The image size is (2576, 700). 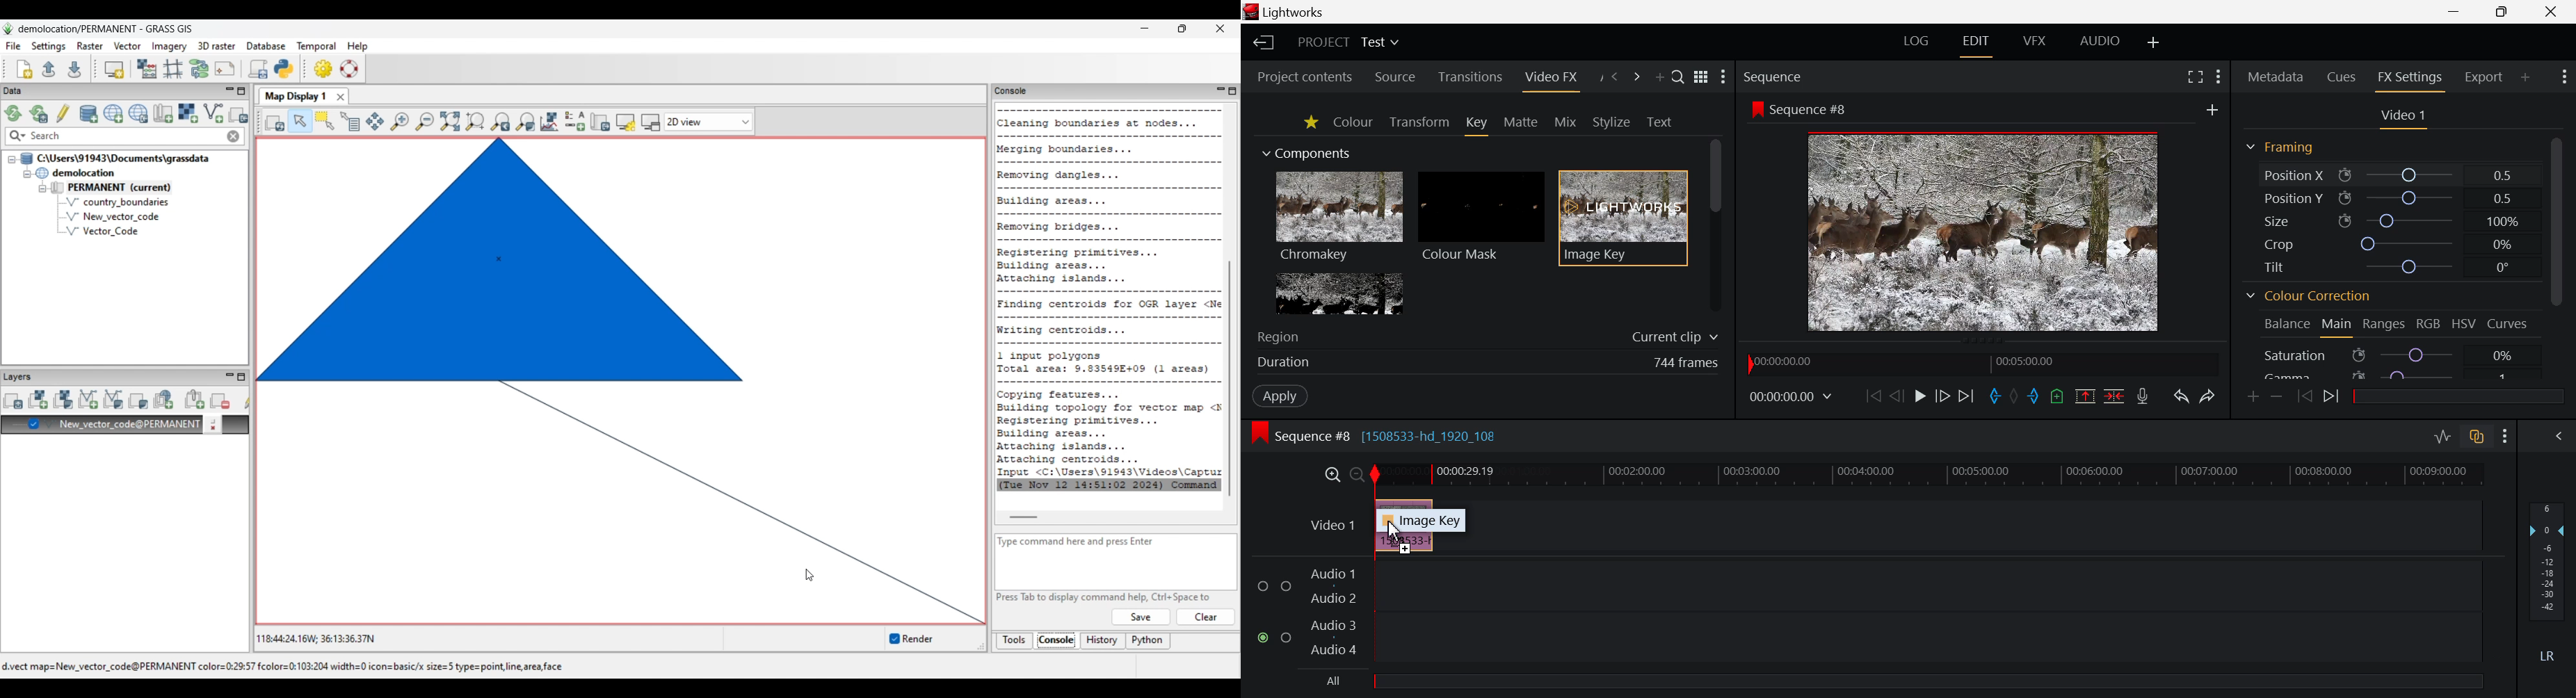 I want to click on 00:00:00:00, so click(x=1785, y=362).